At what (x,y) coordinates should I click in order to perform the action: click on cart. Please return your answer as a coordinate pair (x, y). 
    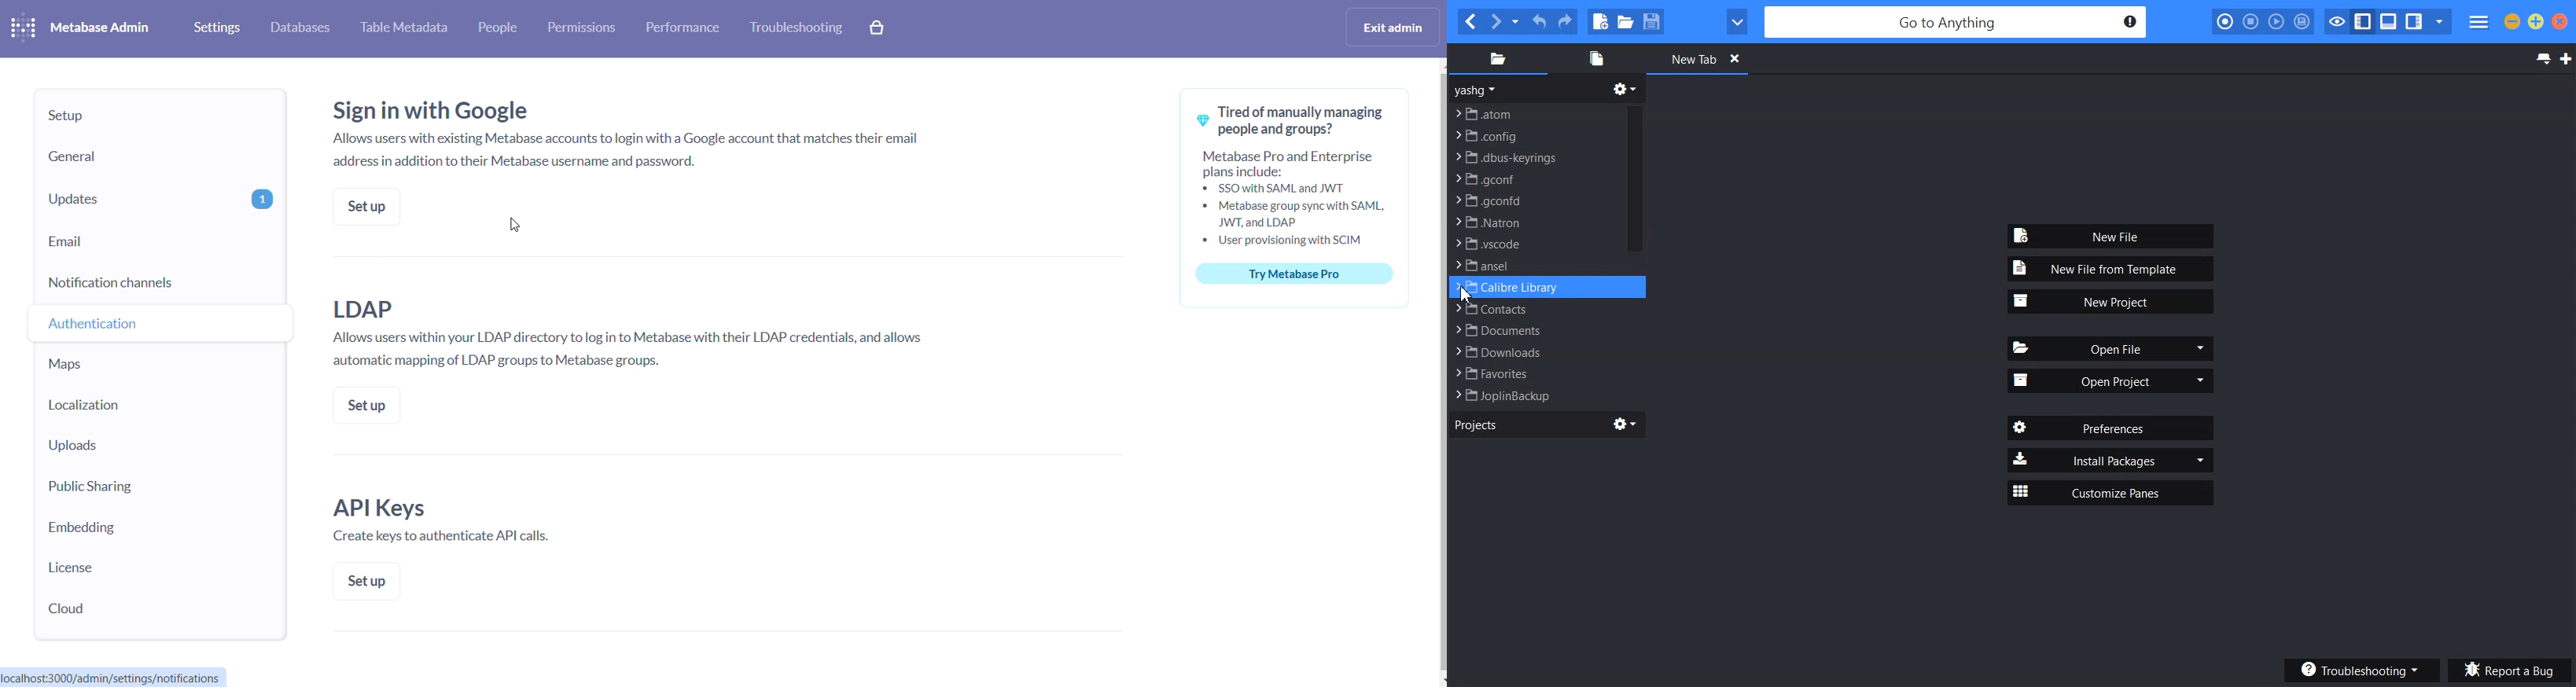
    Looking at the image, I should click on (877, 27).